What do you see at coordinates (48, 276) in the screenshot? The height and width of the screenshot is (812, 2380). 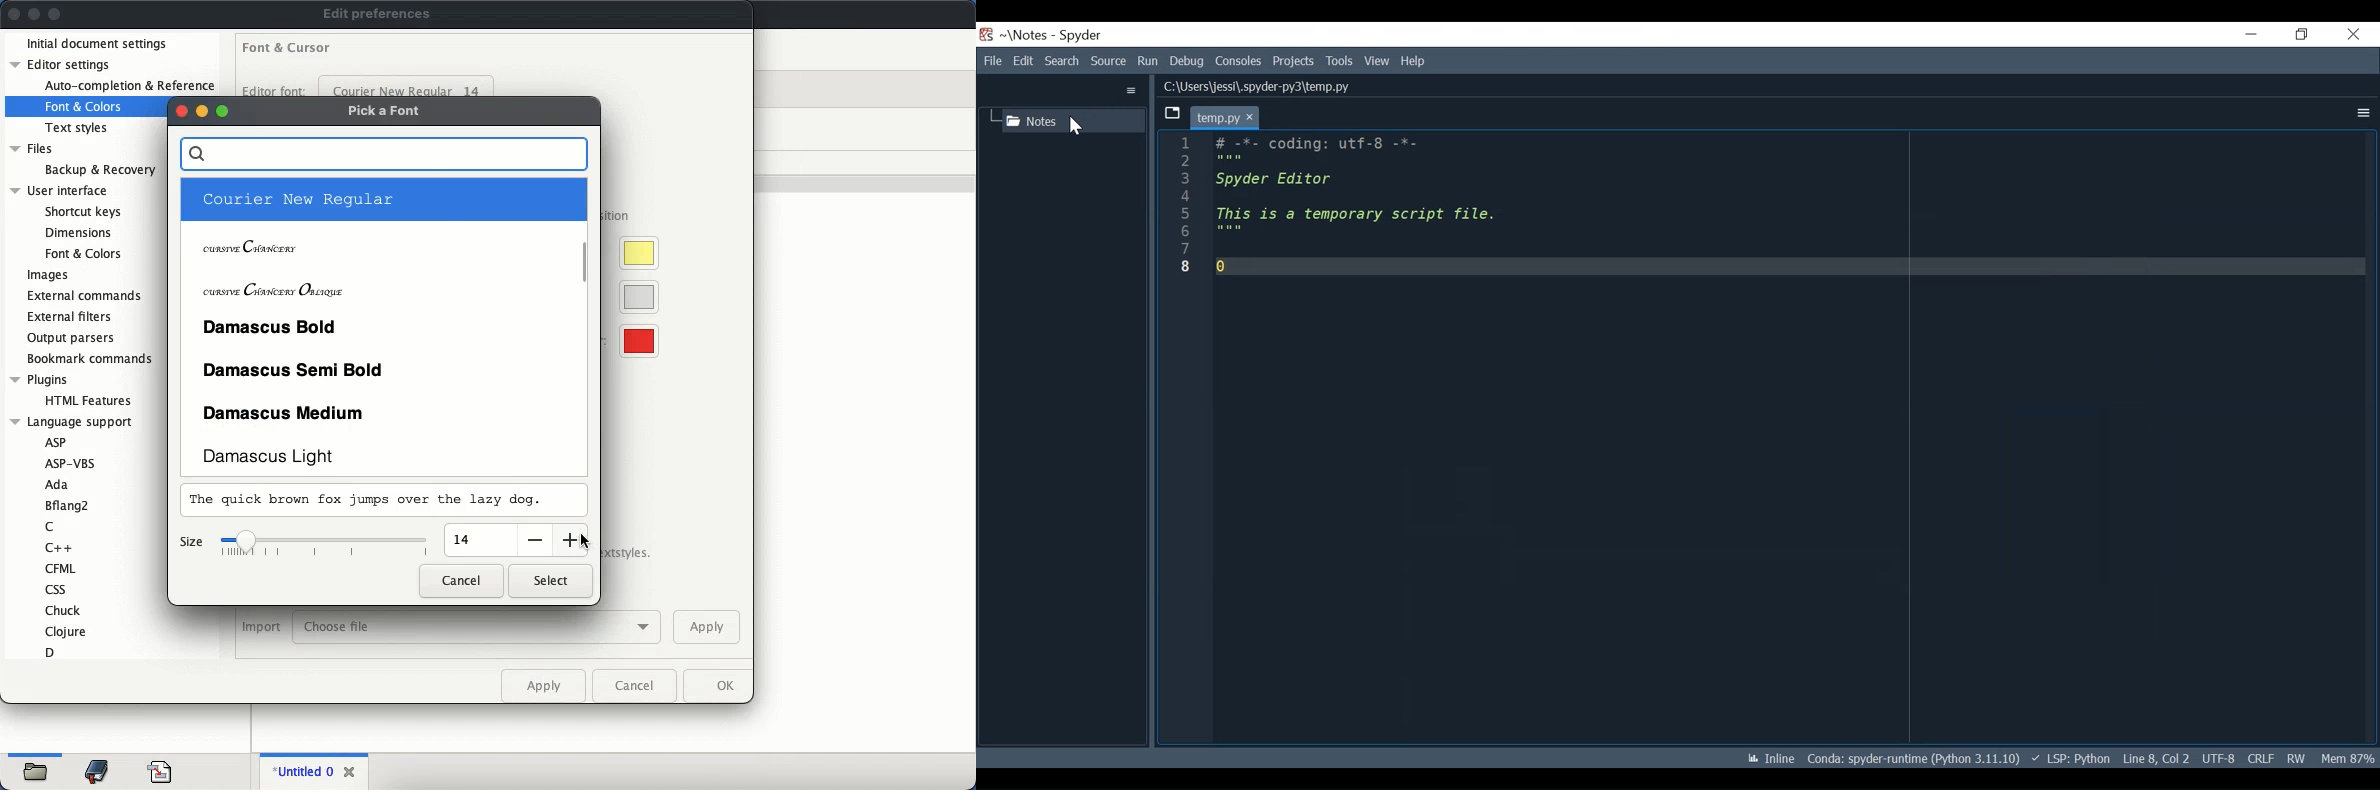 I see `images` at bounding box center [48, 276].